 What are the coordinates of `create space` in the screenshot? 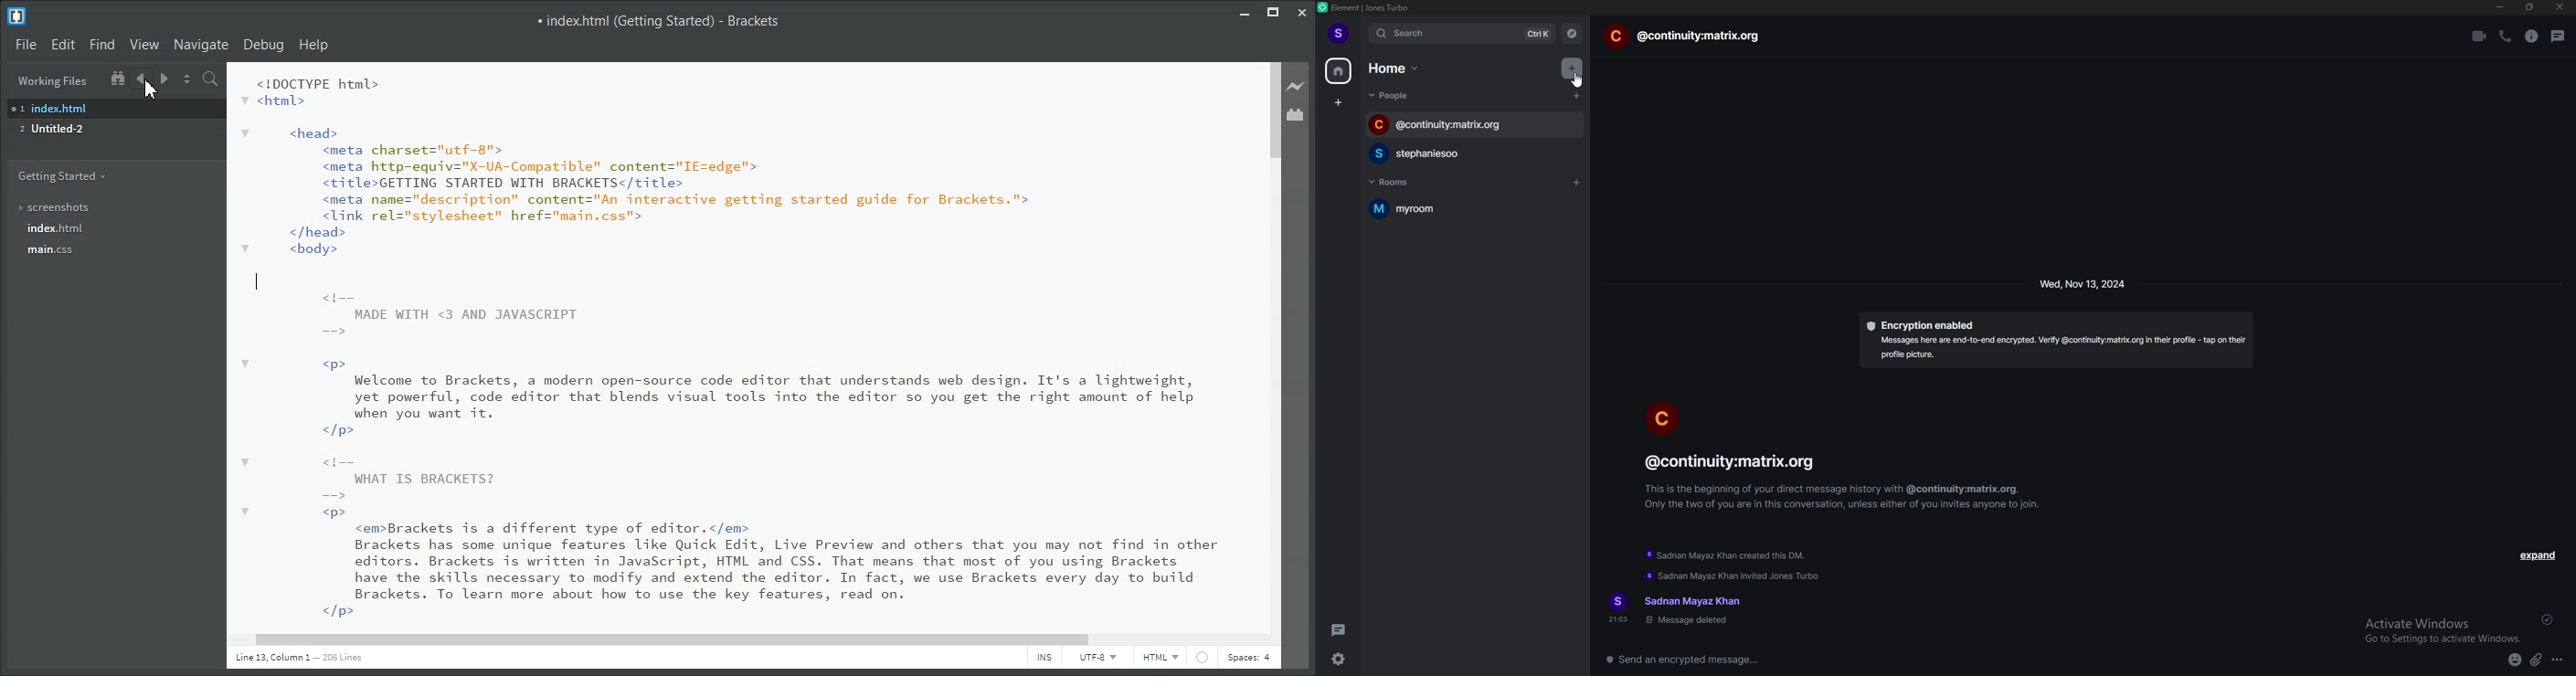 It's located at (1339, 104).